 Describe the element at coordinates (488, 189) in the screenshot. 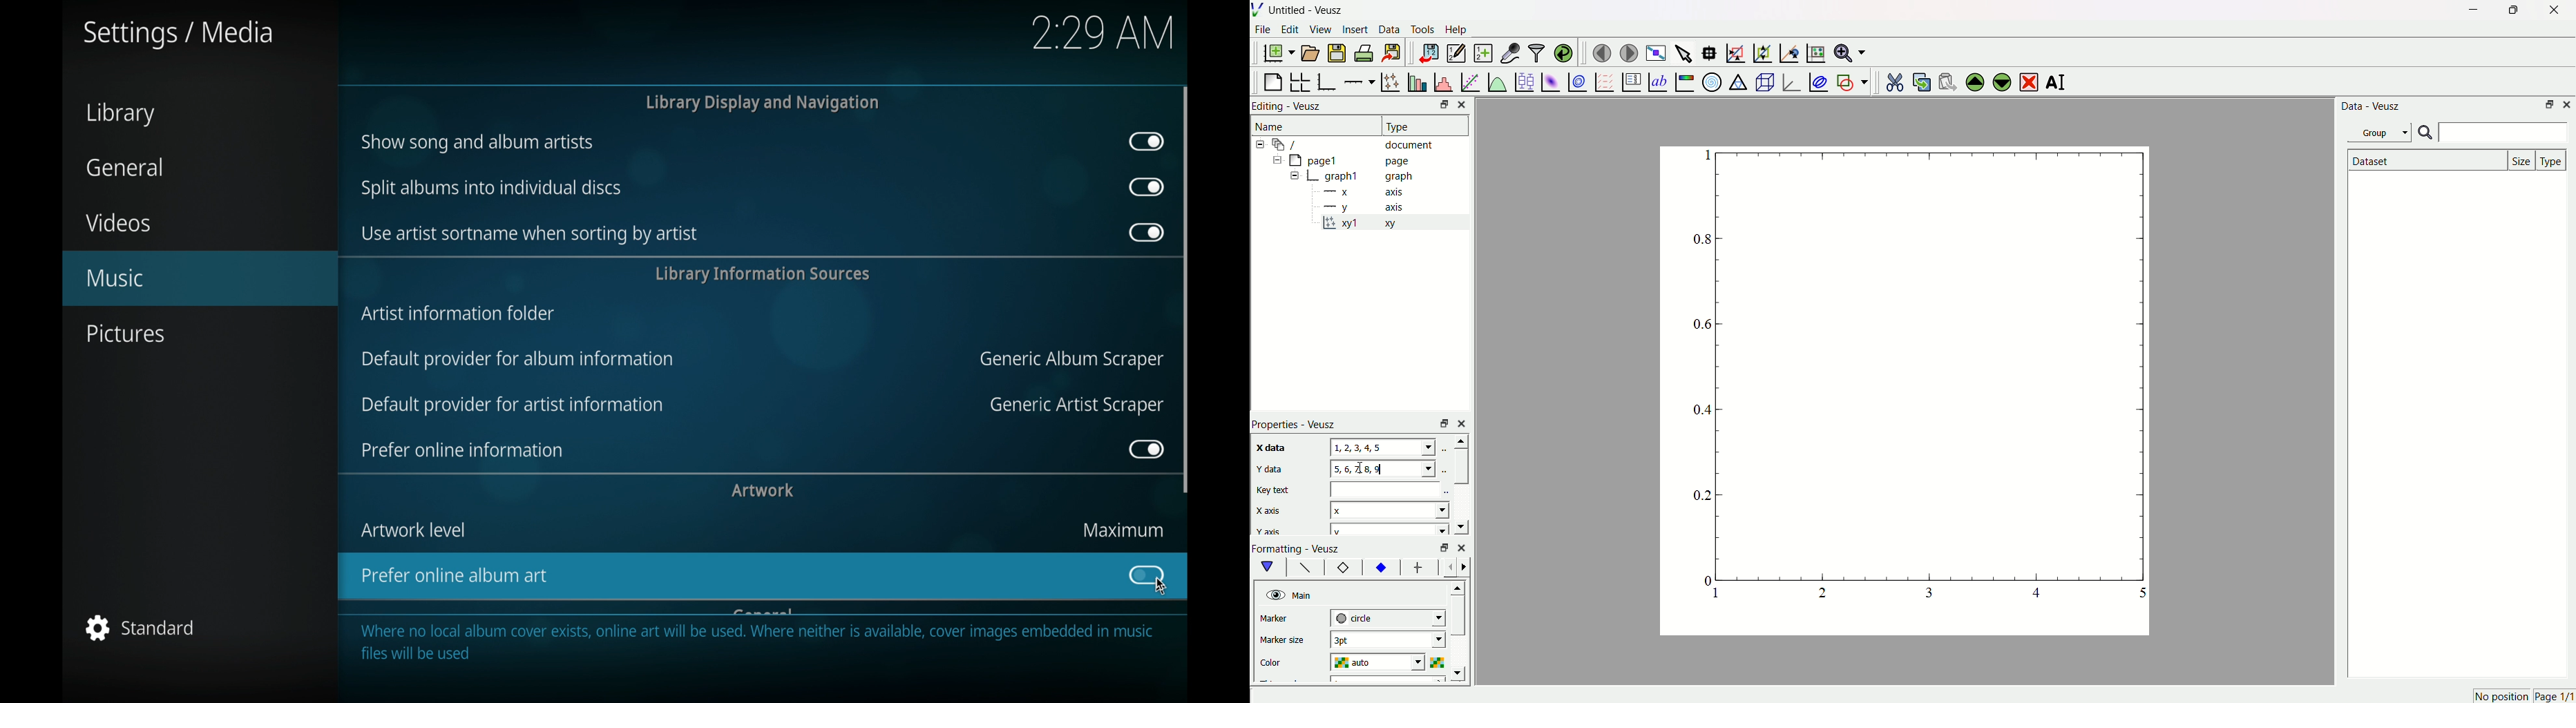

I see `split items into individual discs` at that location.